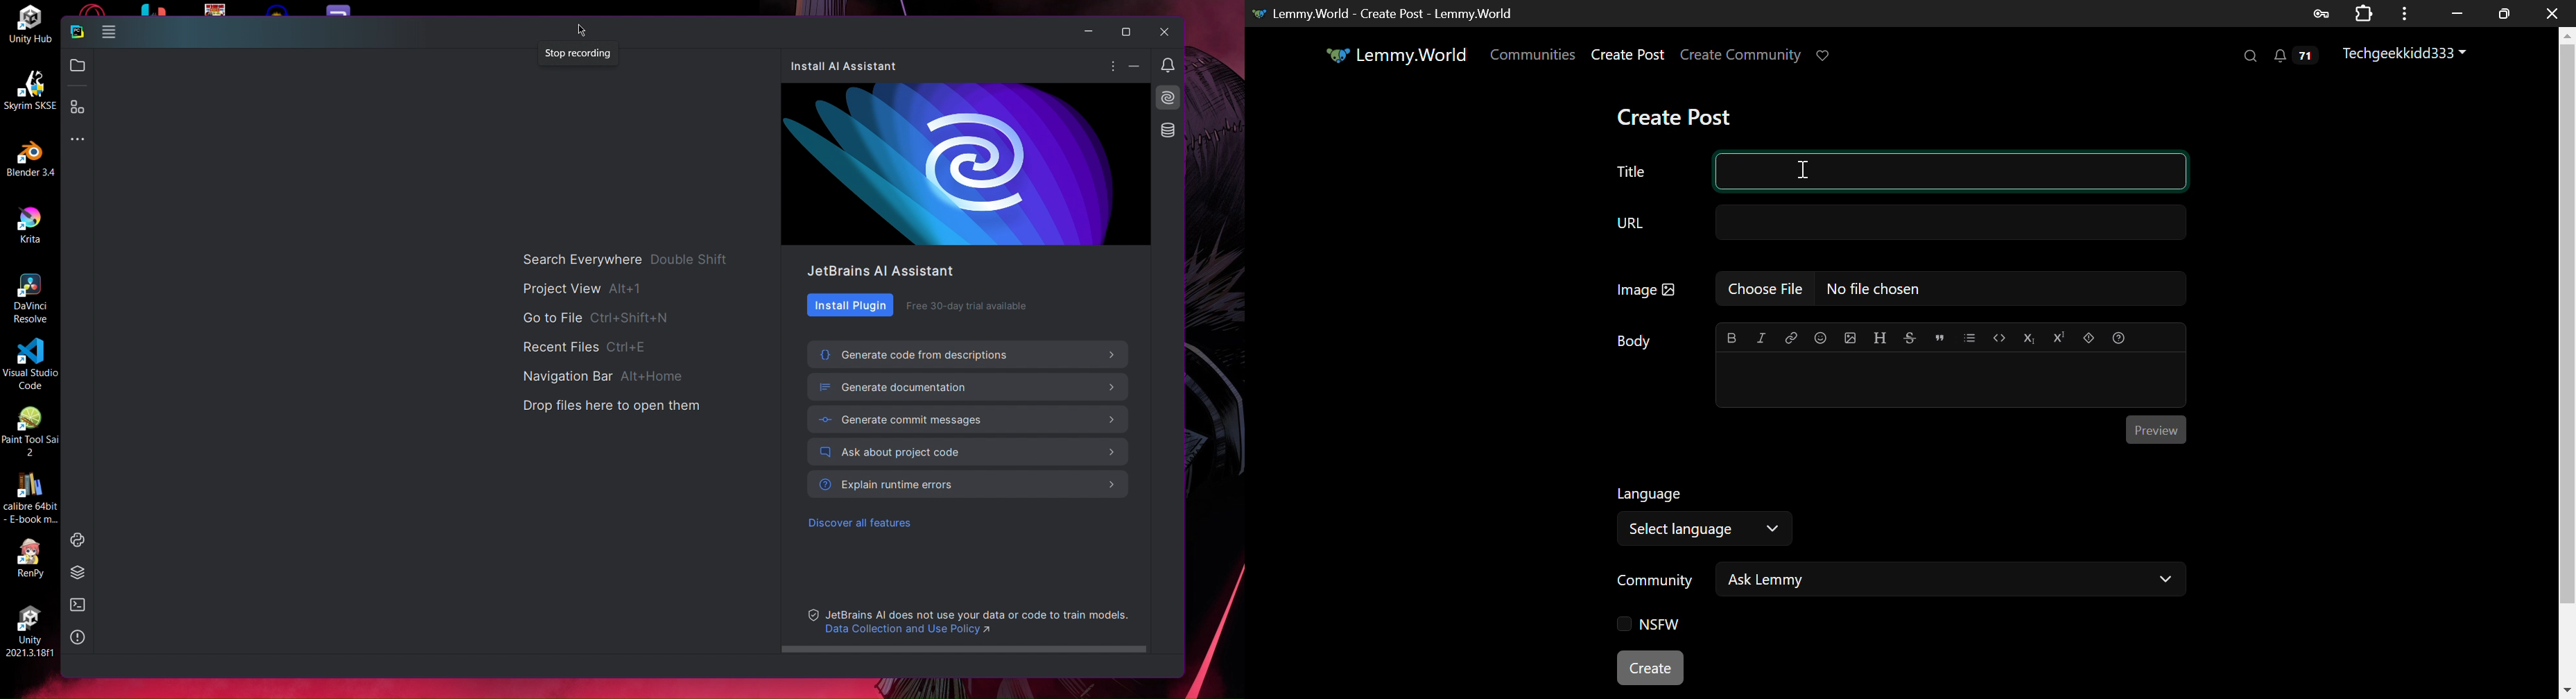 Image resolution: width=2576 pixels, height=700 pixels. What do you see at coordinates (1635, 341) in the screenshot?
I see `Body` at bounding box center [1635, 341].